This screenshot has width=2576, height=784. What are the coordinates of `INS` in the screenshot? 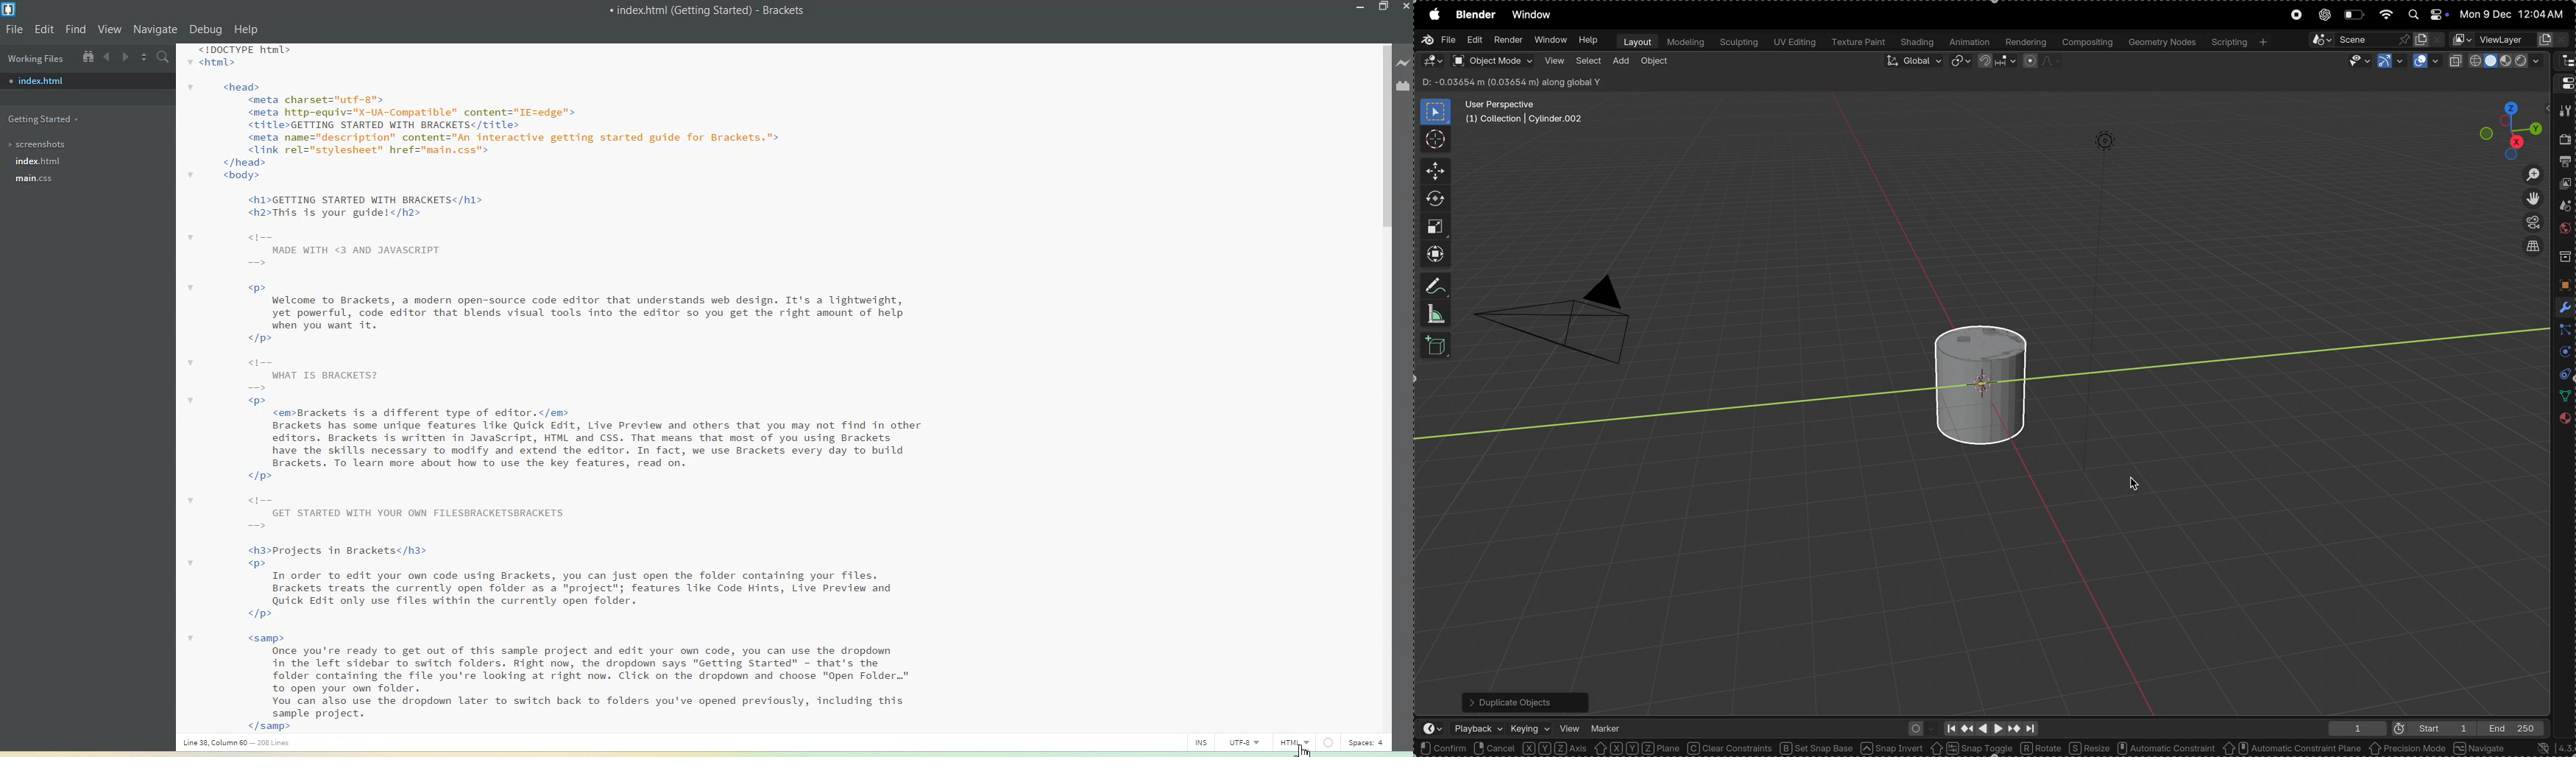 It's located at (1201, 742).